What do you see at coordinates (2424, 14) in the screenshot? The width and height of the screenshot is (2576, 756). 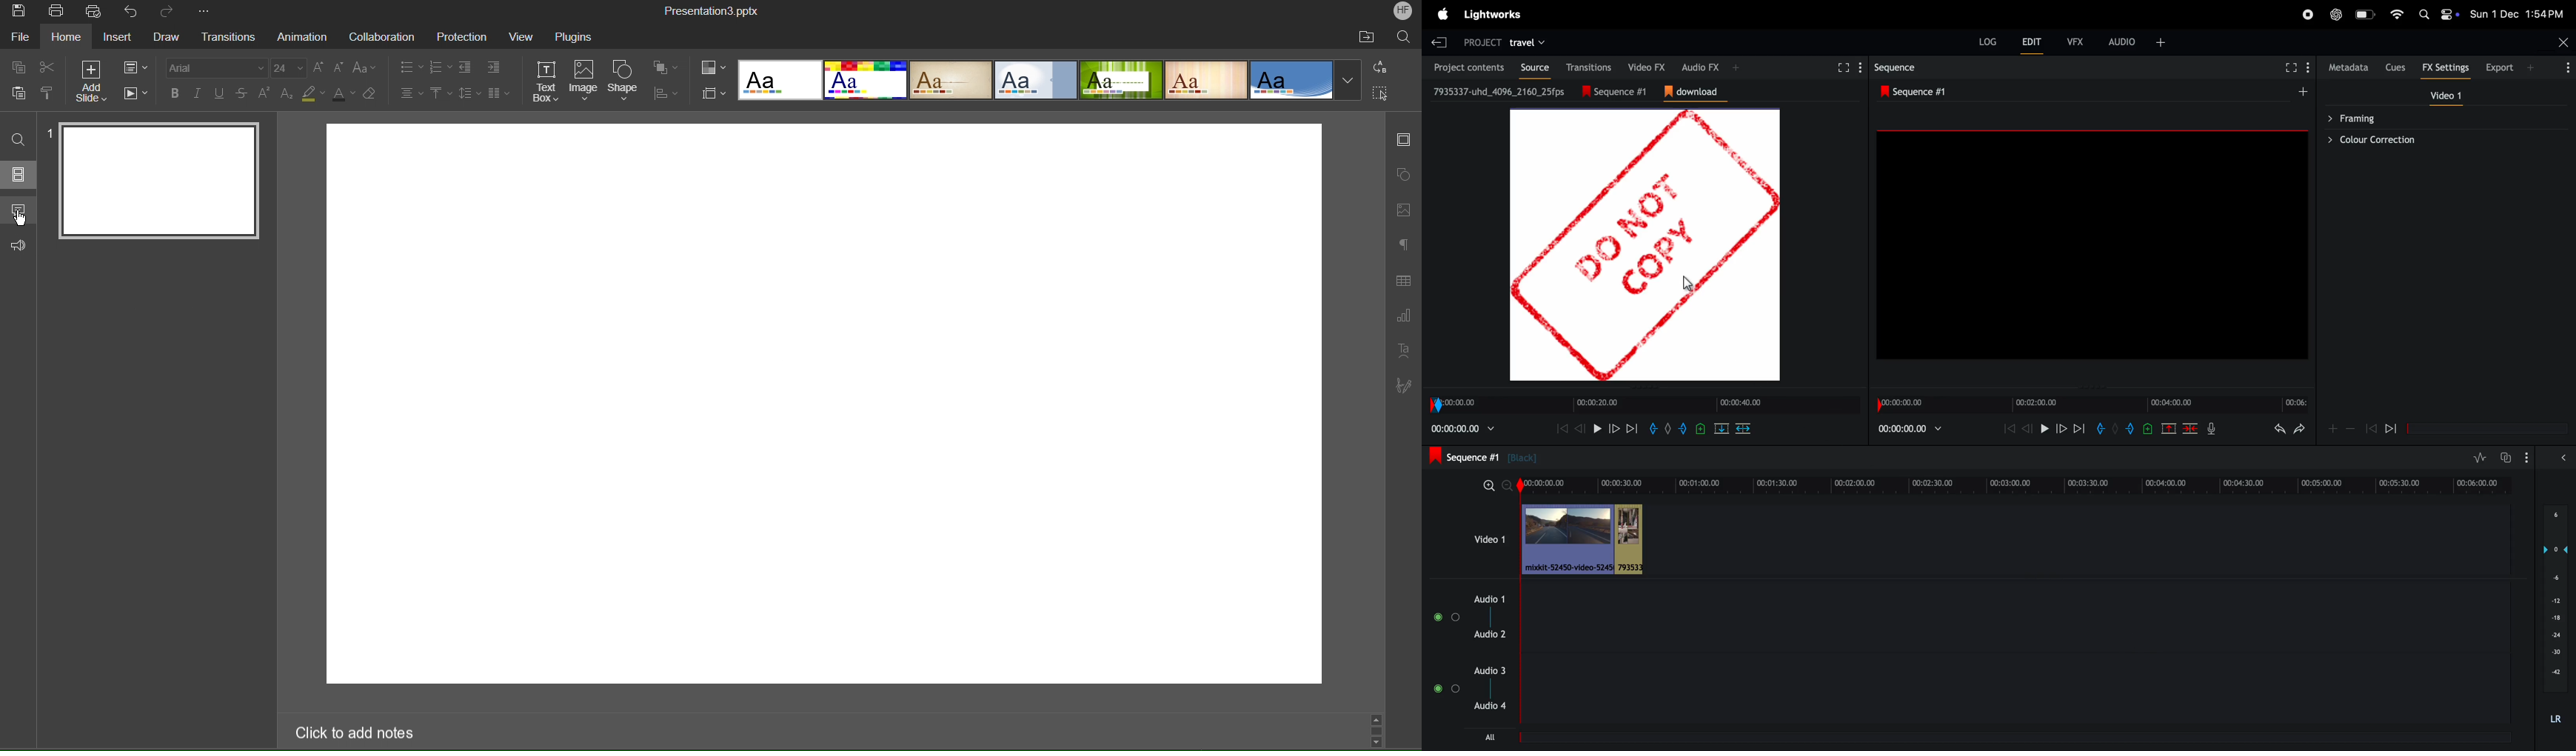 I see `Search` at bounding box center [2424, 14].